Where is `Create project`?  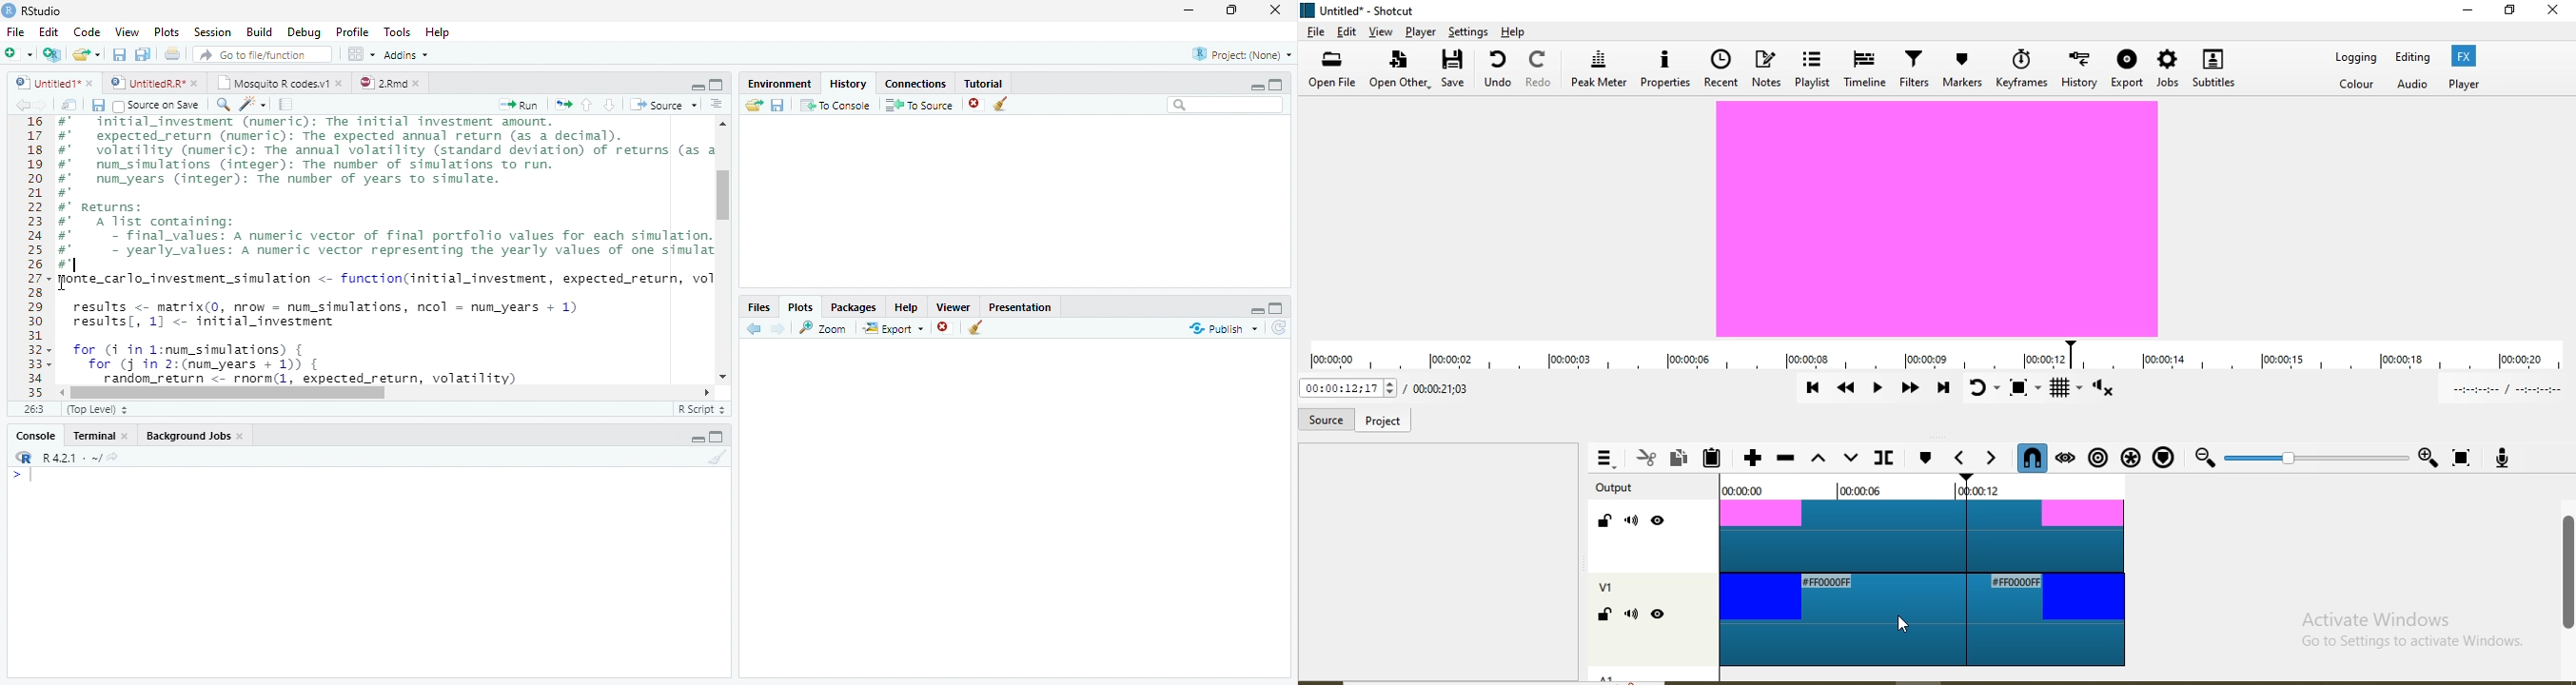 Create project is located at coordinates (51, 54).